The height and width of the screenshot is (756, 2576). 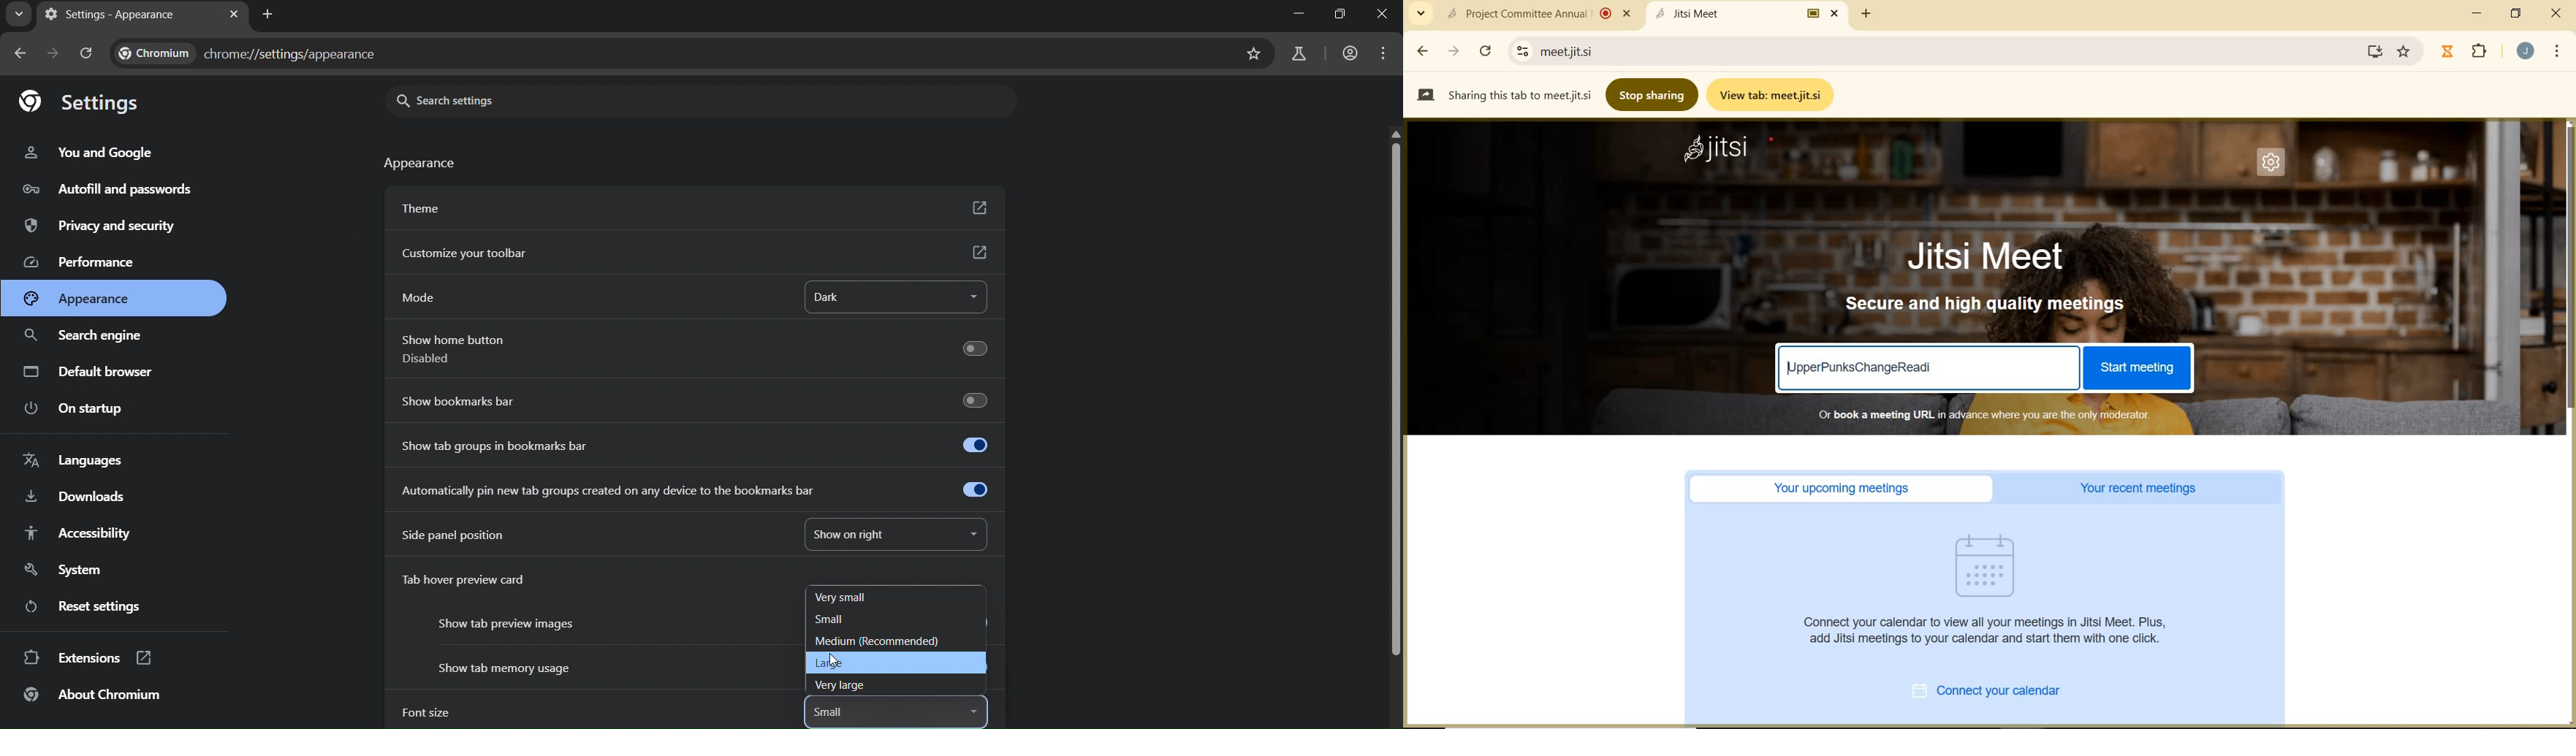 I want to click on SECURE AND HIGH QUALITY MEETINGS, so click(x=1987, y=304).